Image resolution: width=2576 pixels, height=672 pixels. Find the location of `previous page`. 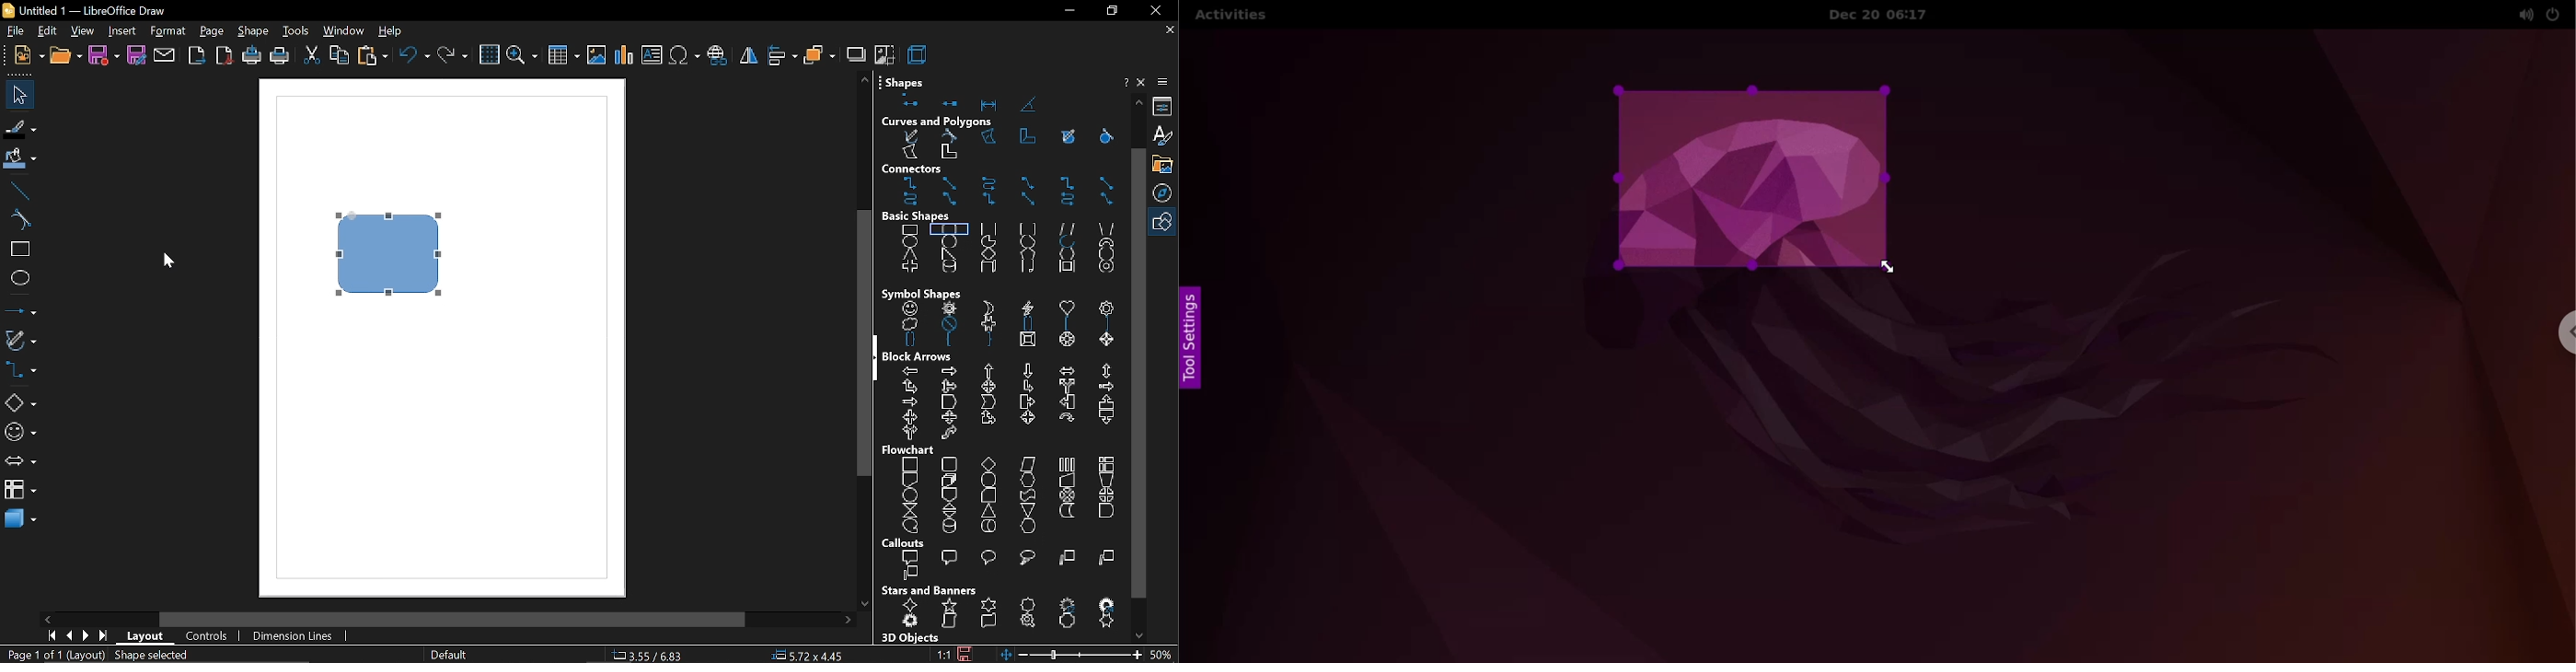

previous page is located at coordinates (68, 636).